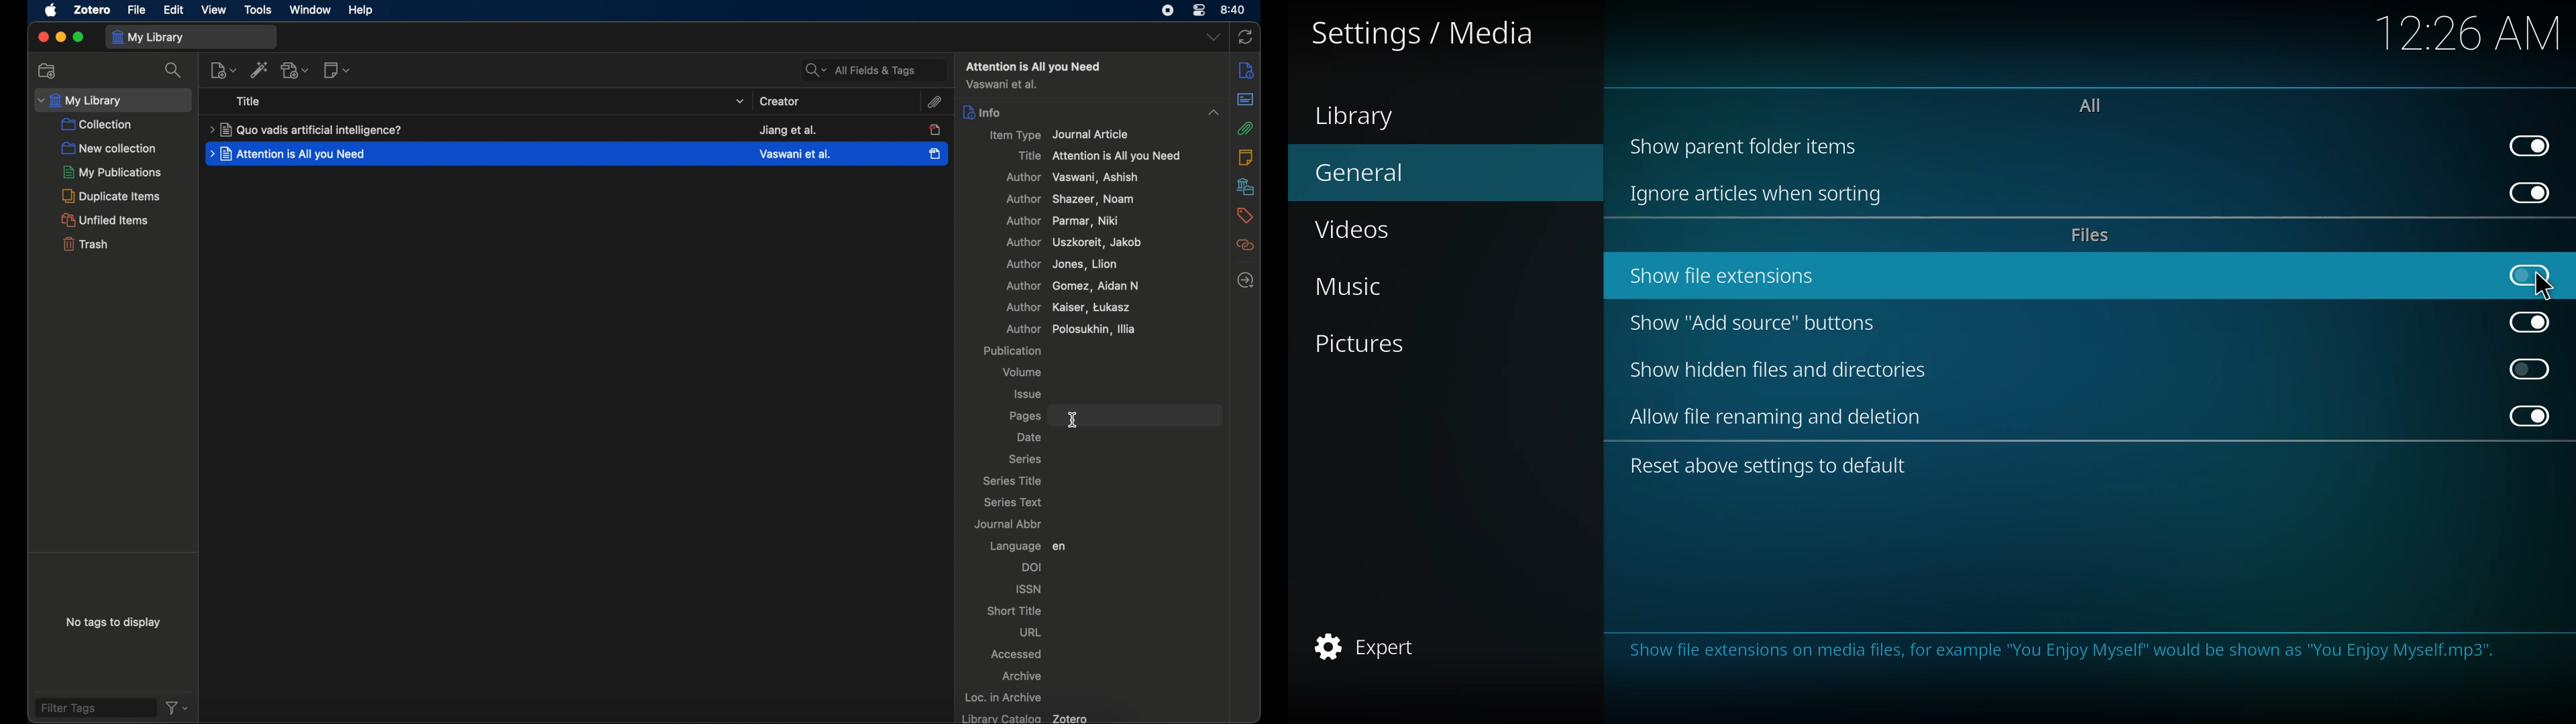 The image size is (2576, 728). Describe the element at coordinates (1074, 200) in the screenshot. I see `author shaker, noam` at that location.